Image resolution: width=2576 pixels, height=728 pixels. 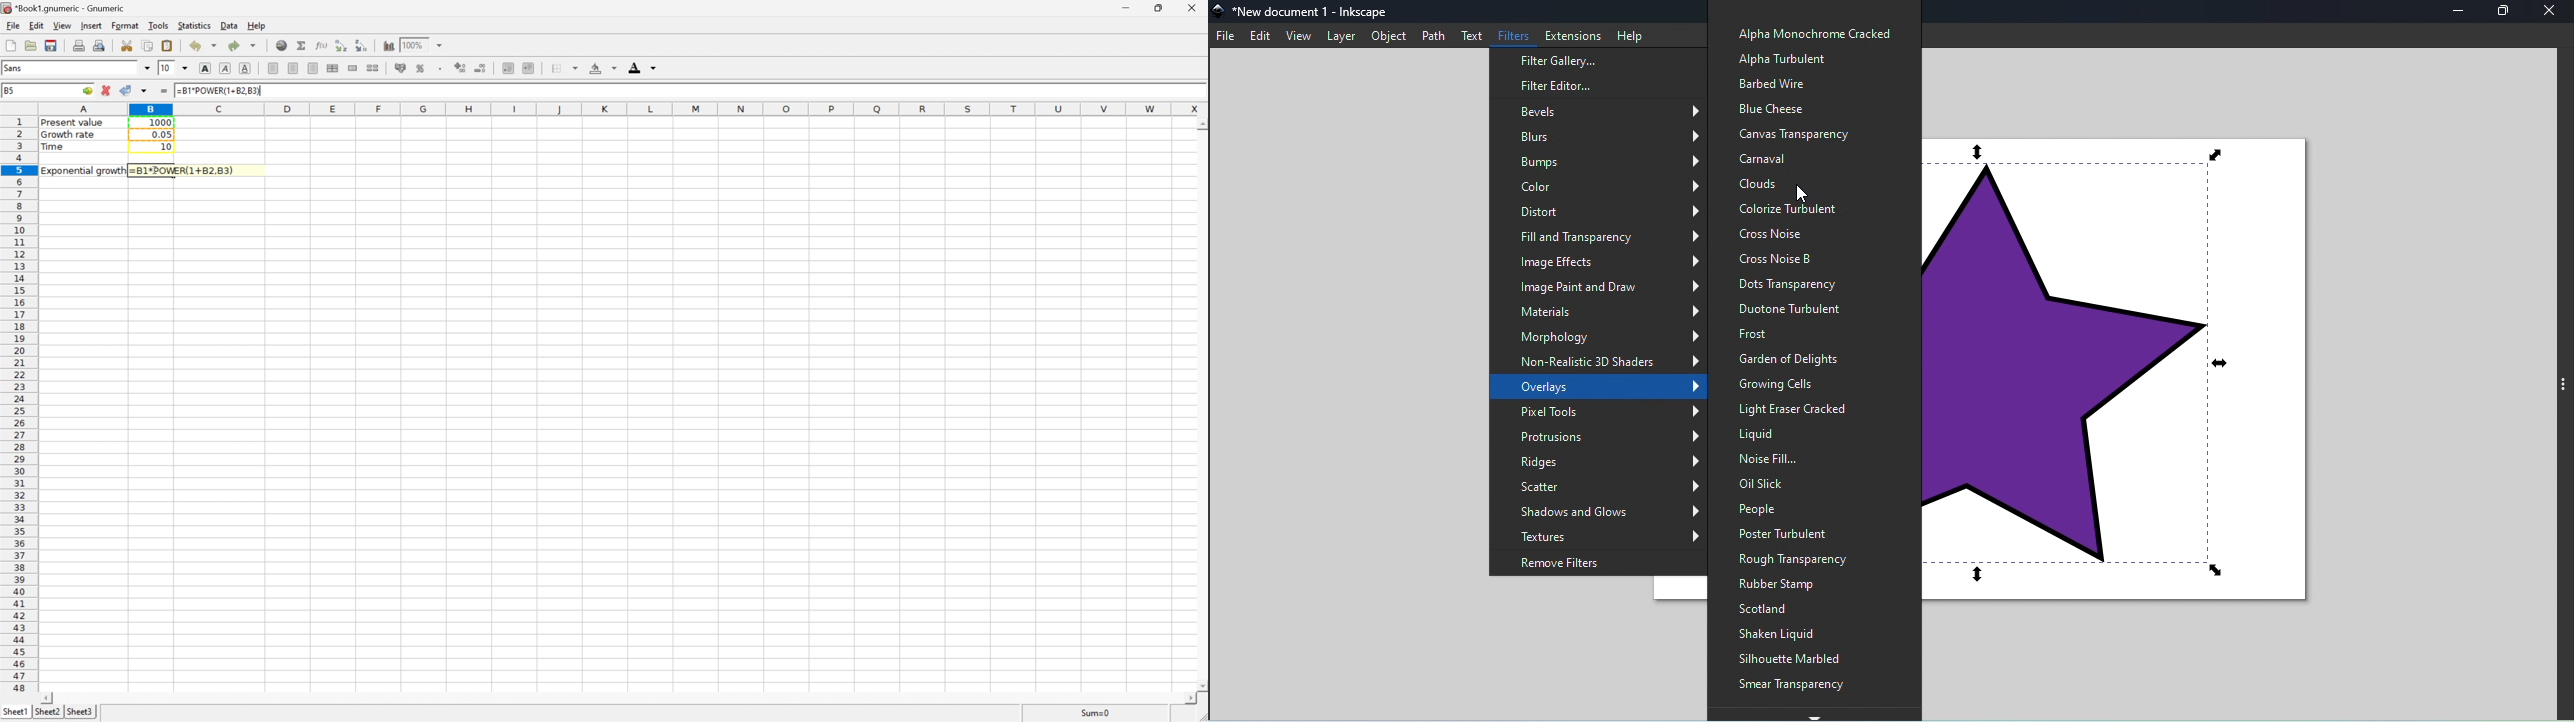 What do you see at coordinates (1572, 32) in the screenshot?
I see `extensions` at bounding box center [1572, 32].